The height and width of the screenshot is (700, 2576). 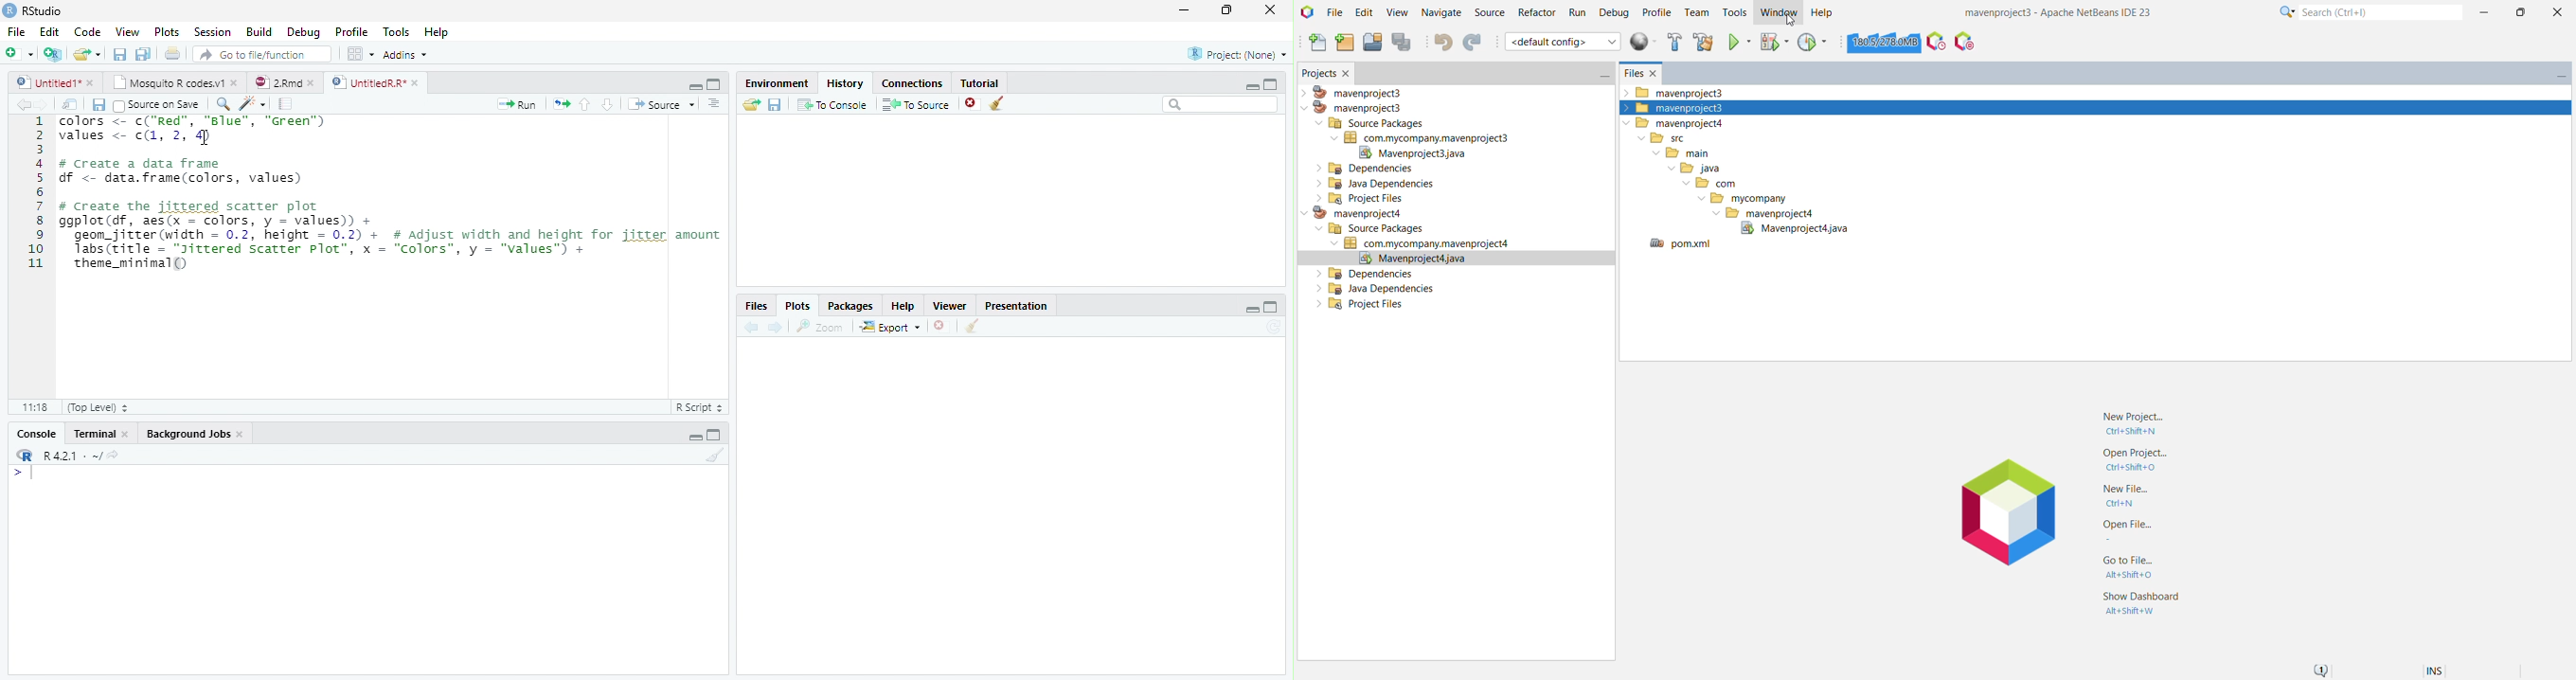 What do you see at coordinates (661, 104) in the screenshot?
I see `Source` at bounding box center [661, 104].